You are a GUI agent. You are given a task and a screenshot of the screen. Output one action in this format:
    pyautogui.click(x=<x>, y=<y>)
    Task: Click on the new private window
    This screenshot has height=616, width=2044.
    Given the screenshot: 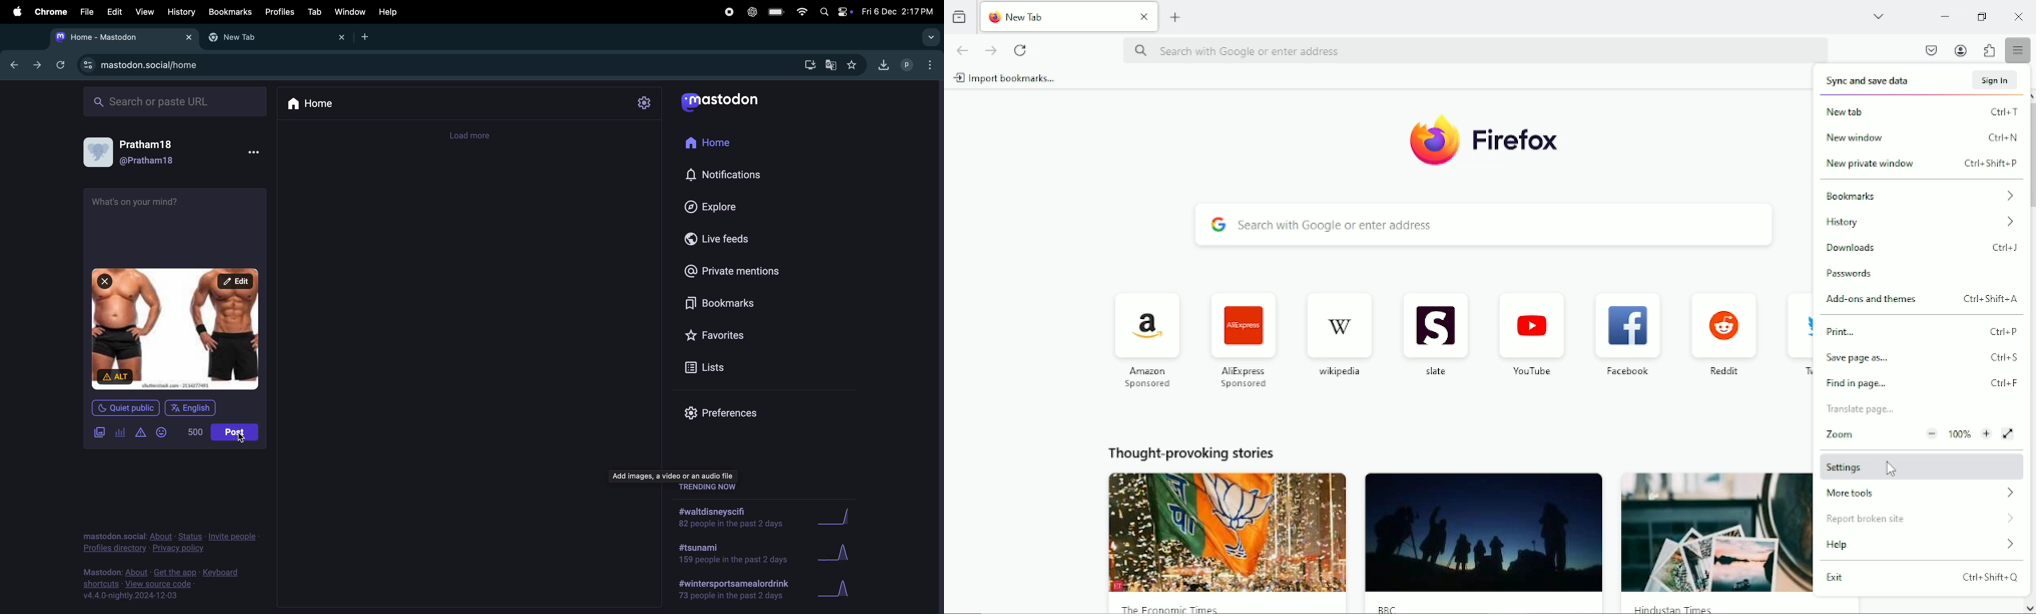 What is the action you would take?
    pyautogui.click(x=1887, y=164)
    